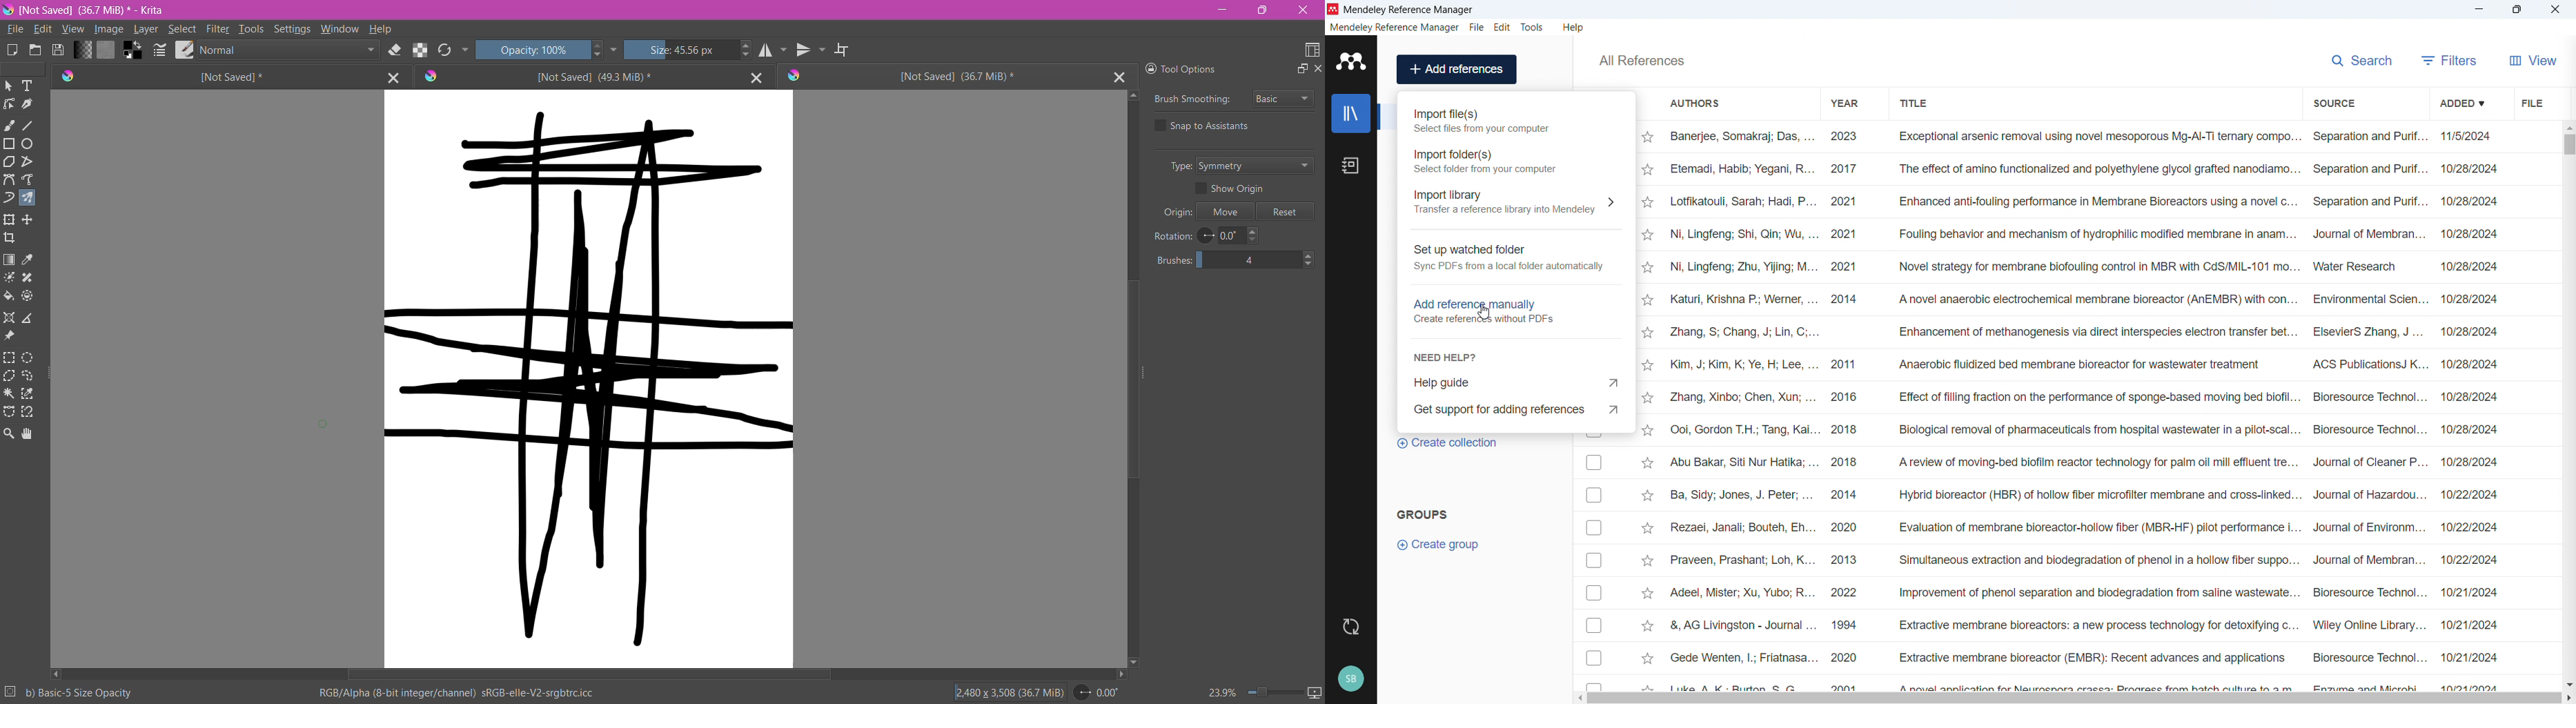 The height and width of the screenshot is (728, 2576). I want to click on File , so click(2531, 102).